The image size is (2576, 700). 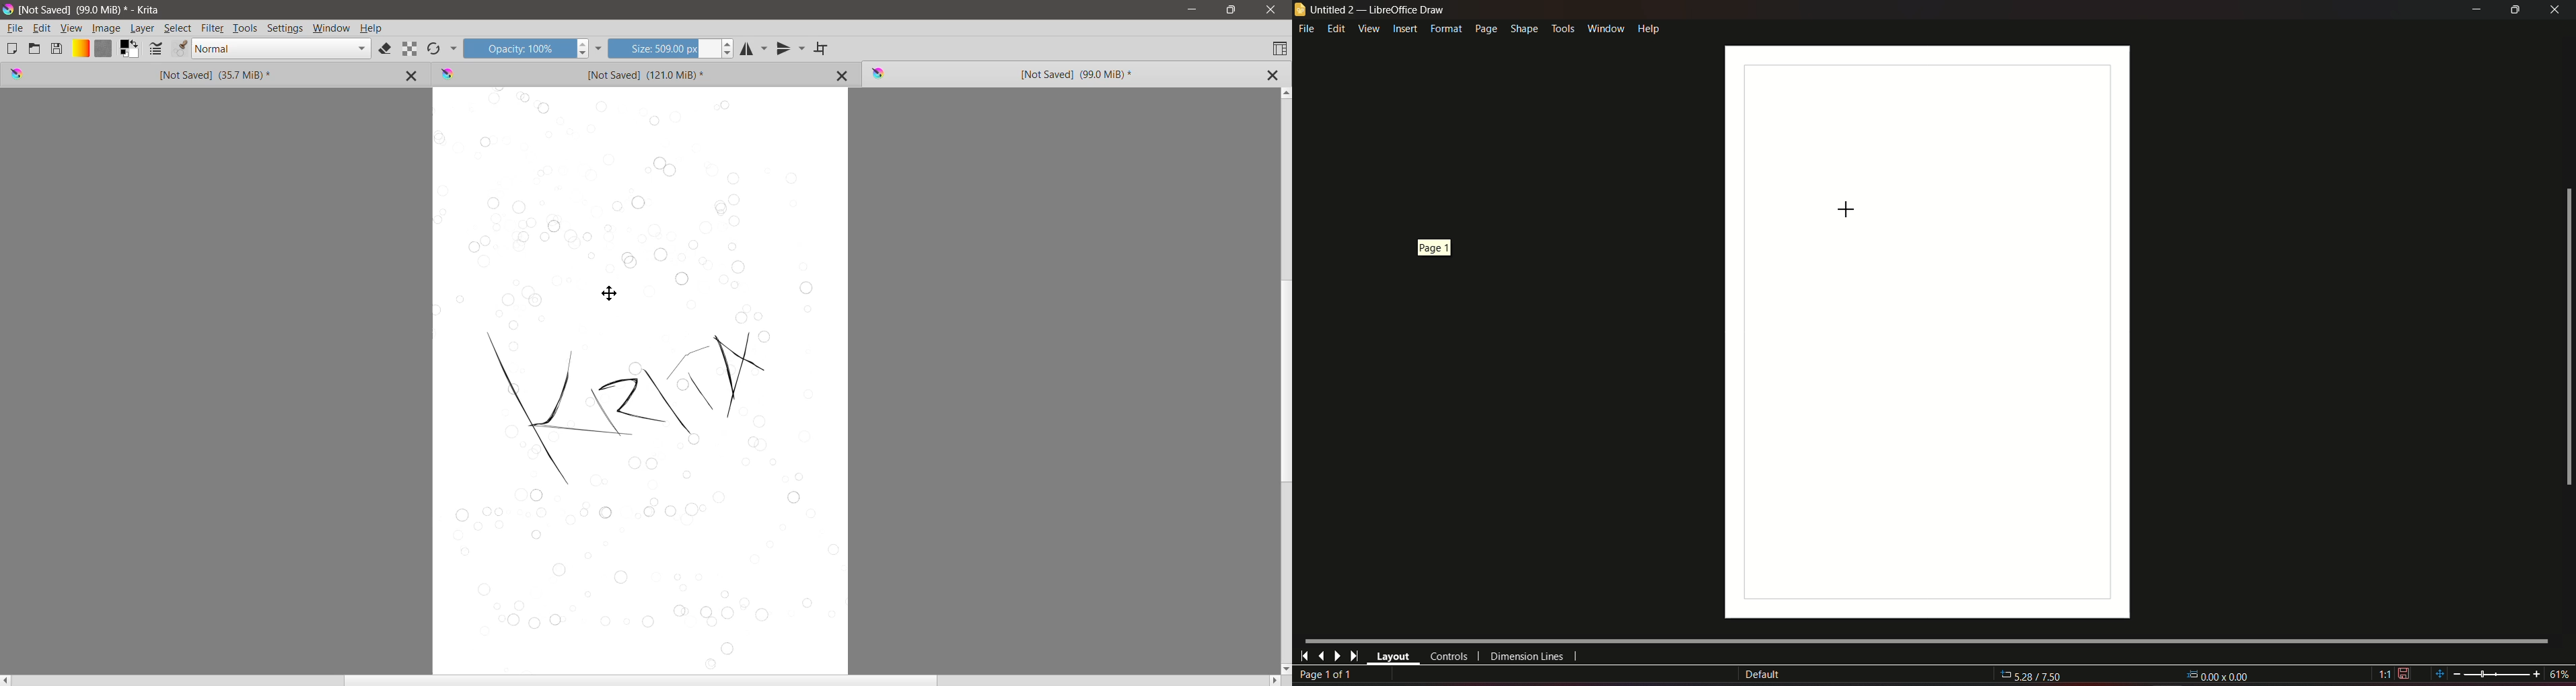 What do you see at coordinates (1271, 10) in the screenshot?
I see `Close` at bounding box center [1271, 10].